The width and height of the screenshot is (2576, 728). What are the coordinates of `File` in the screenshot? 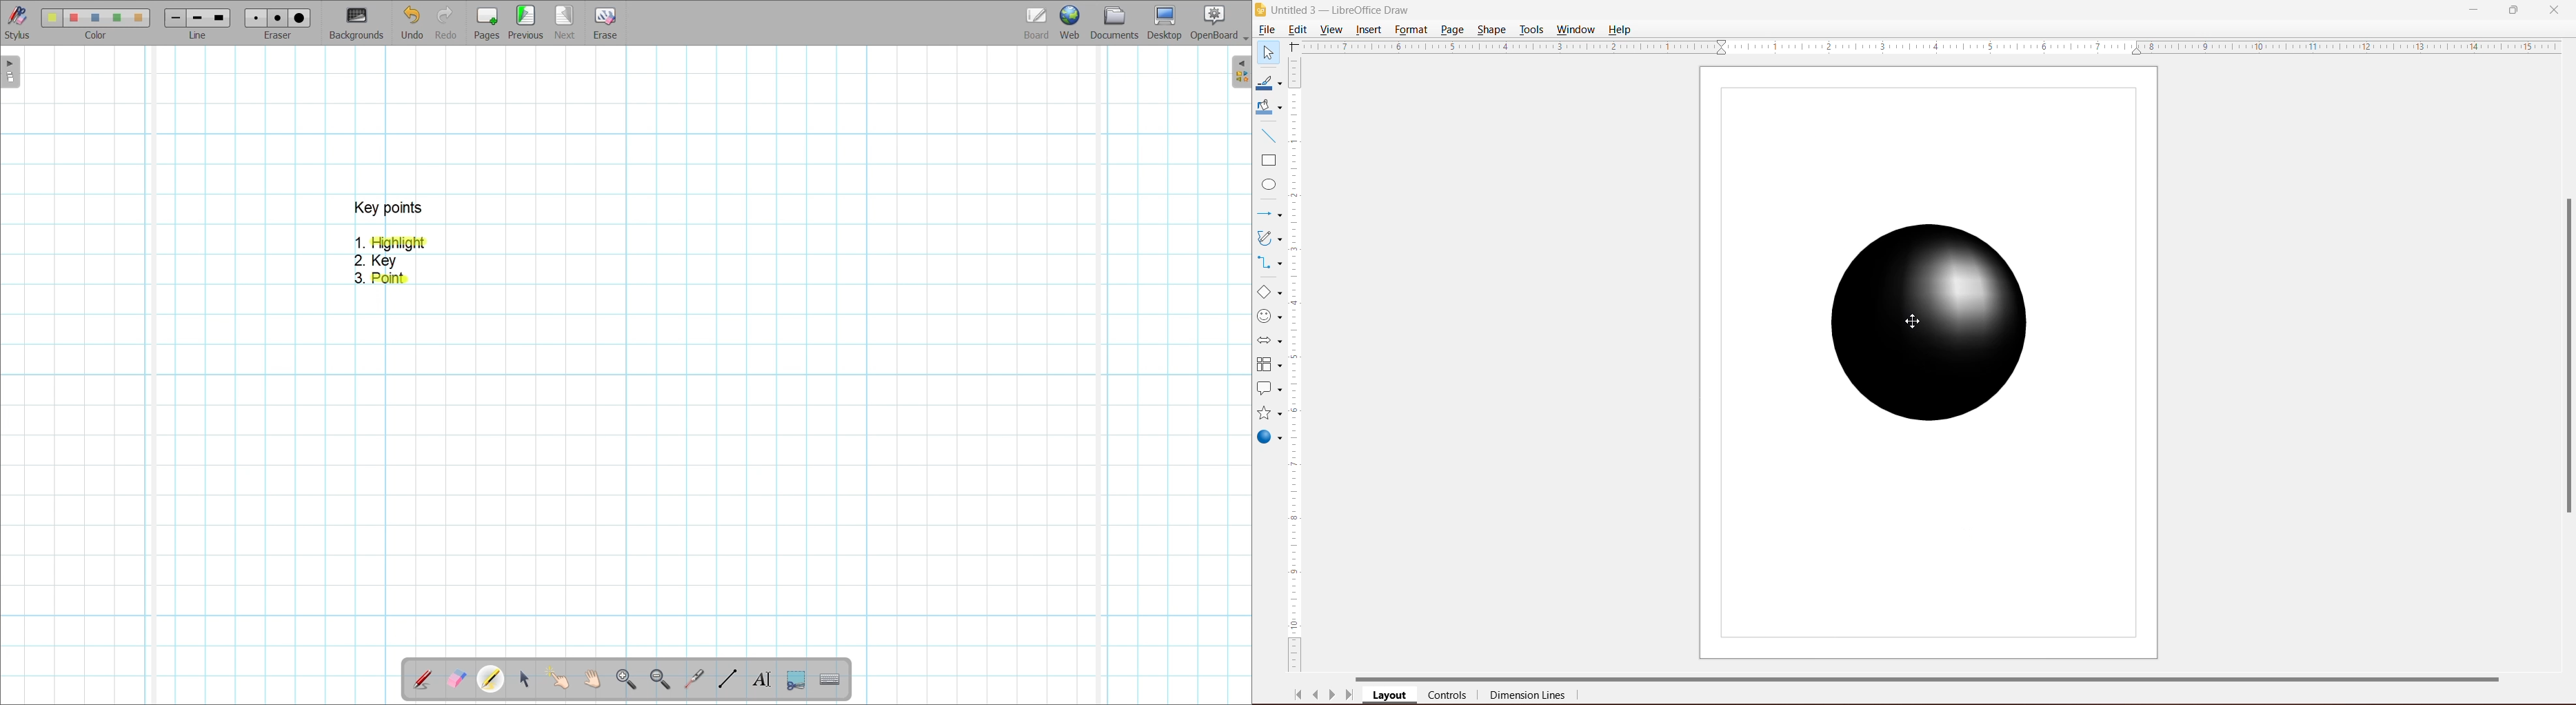 It's located at (1266, 30).